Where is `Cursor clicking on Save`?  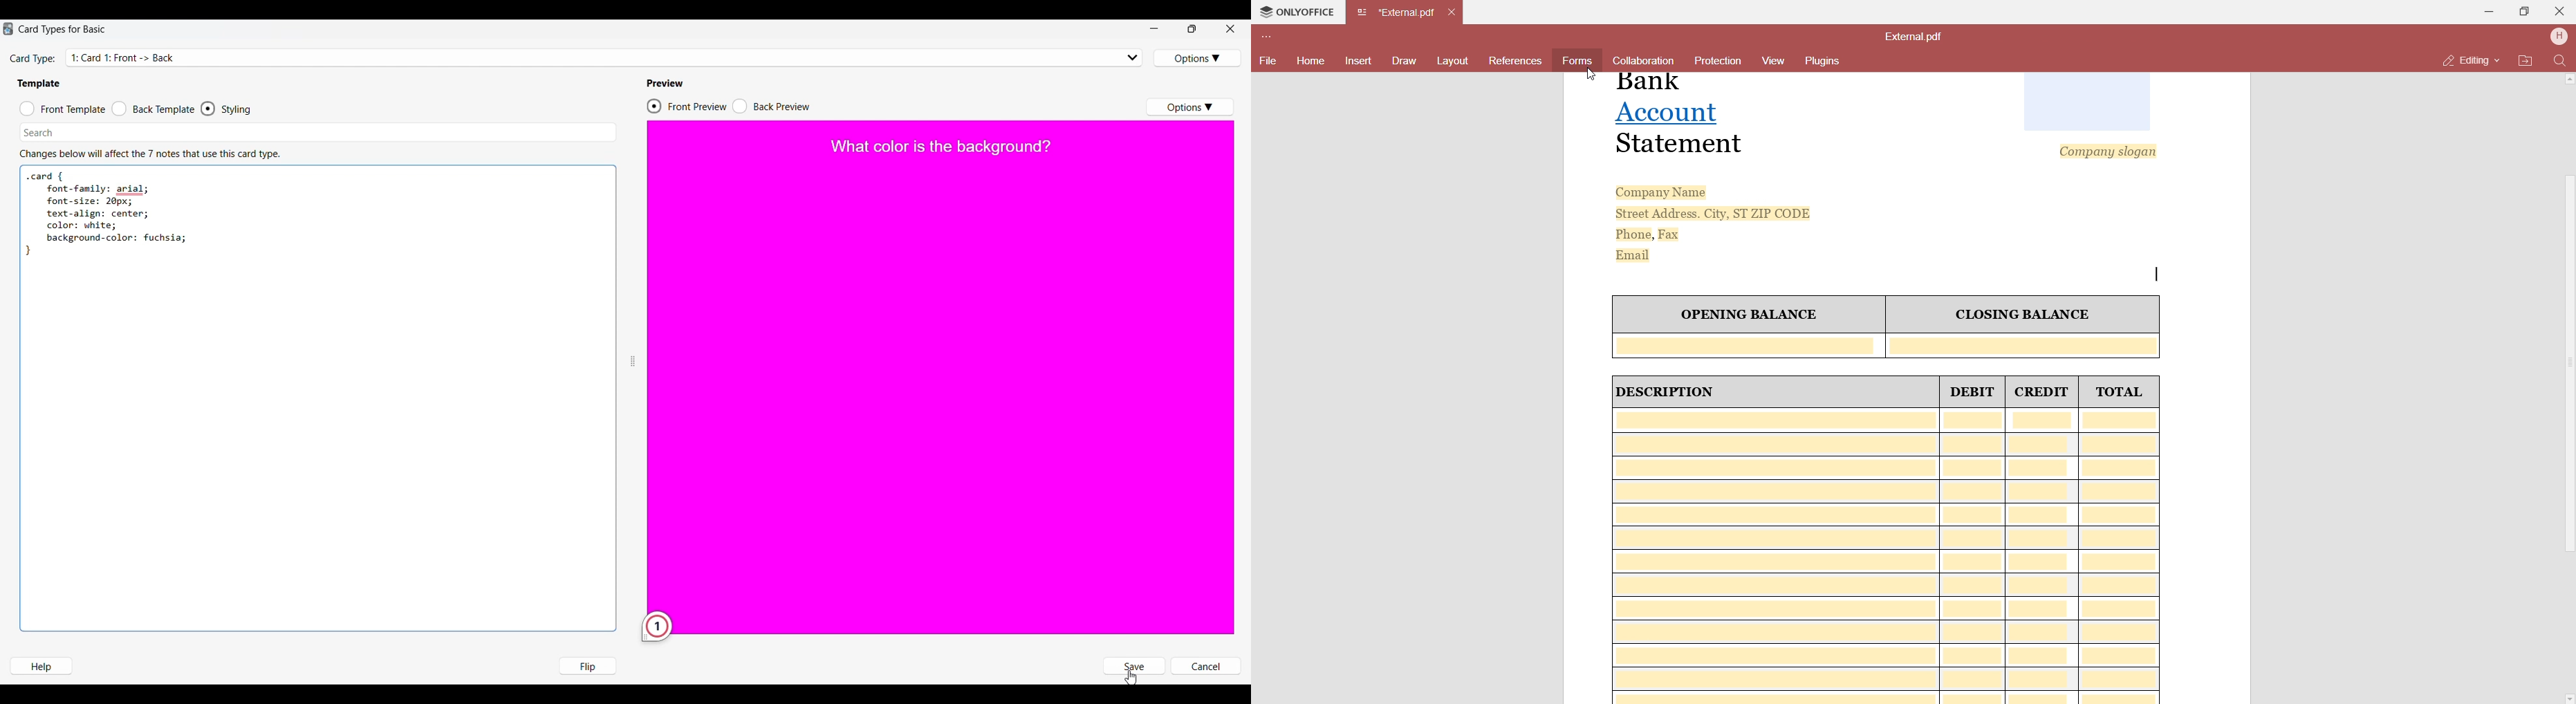
Cursor clicking on Save is located at coordinates (1132, 678).